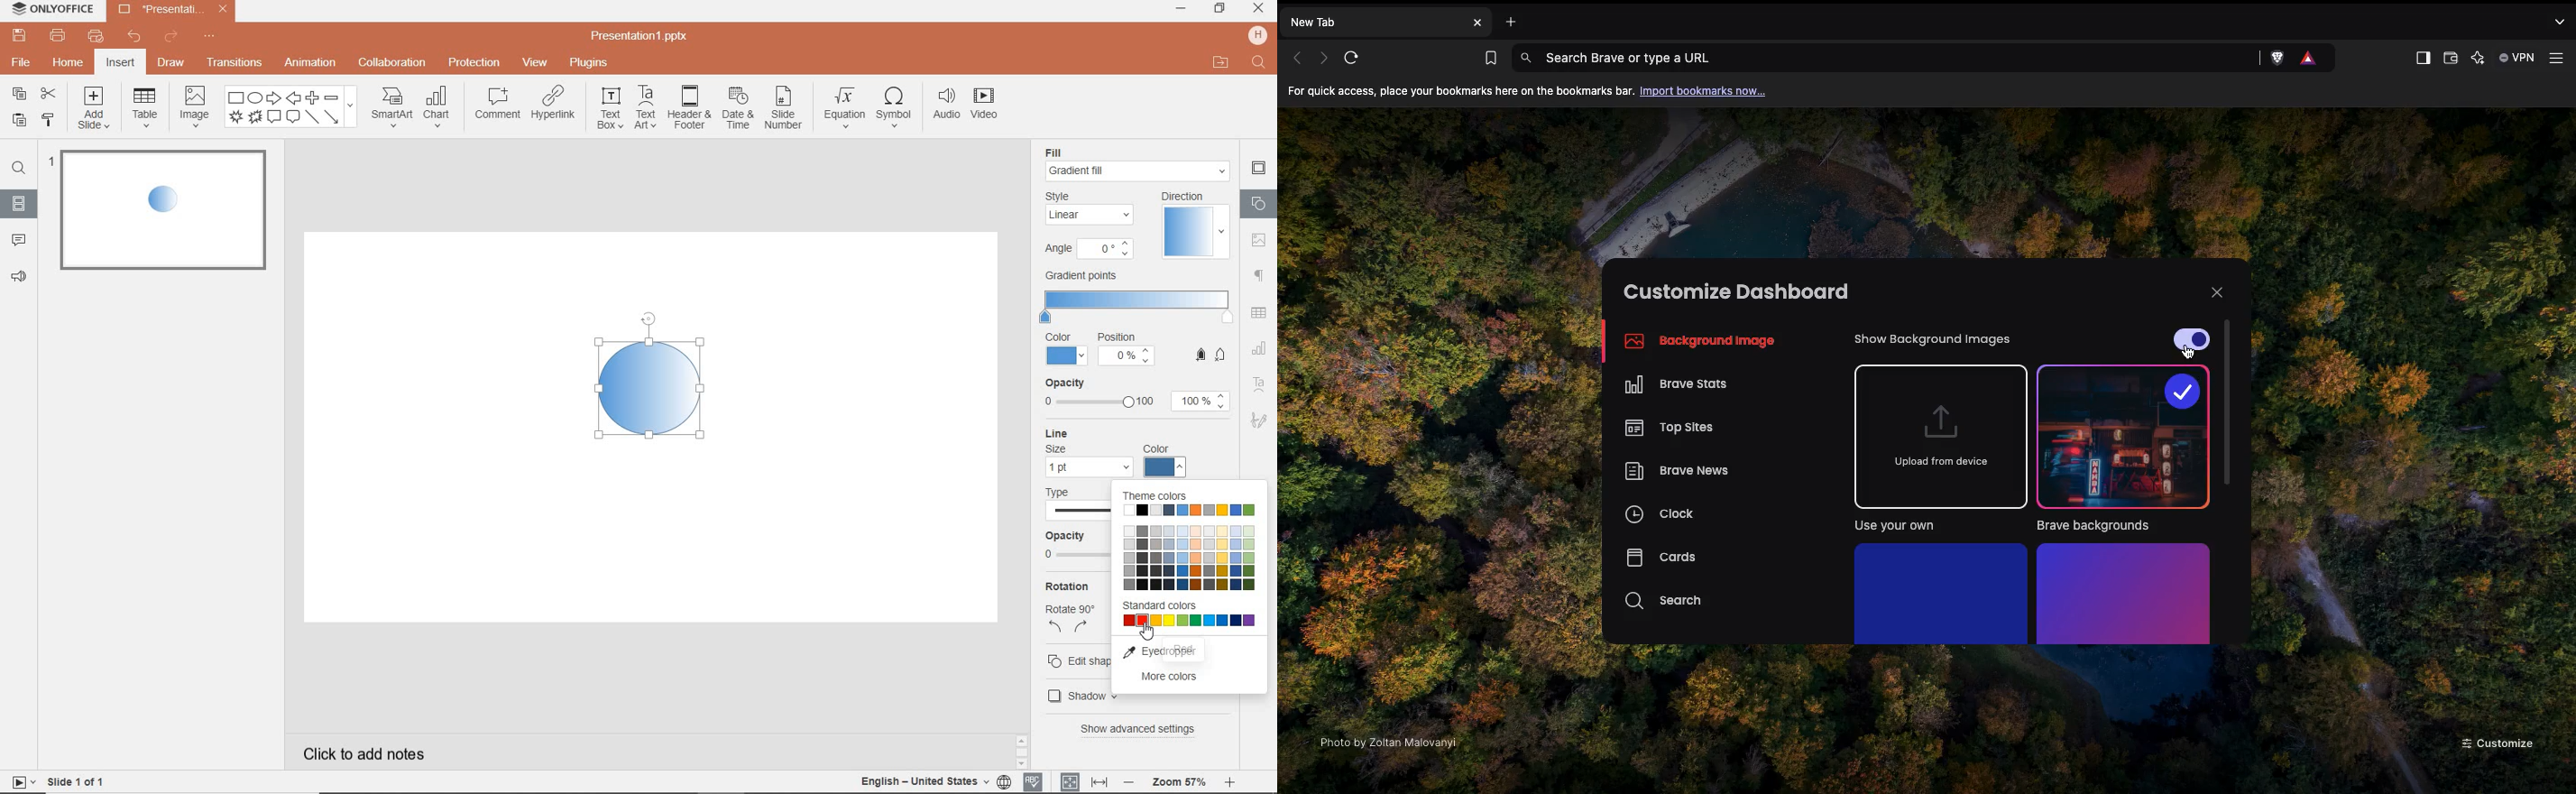  Describe the element at coordinates (1191, 510) in the screenshot. I see `theme colors` at that location.